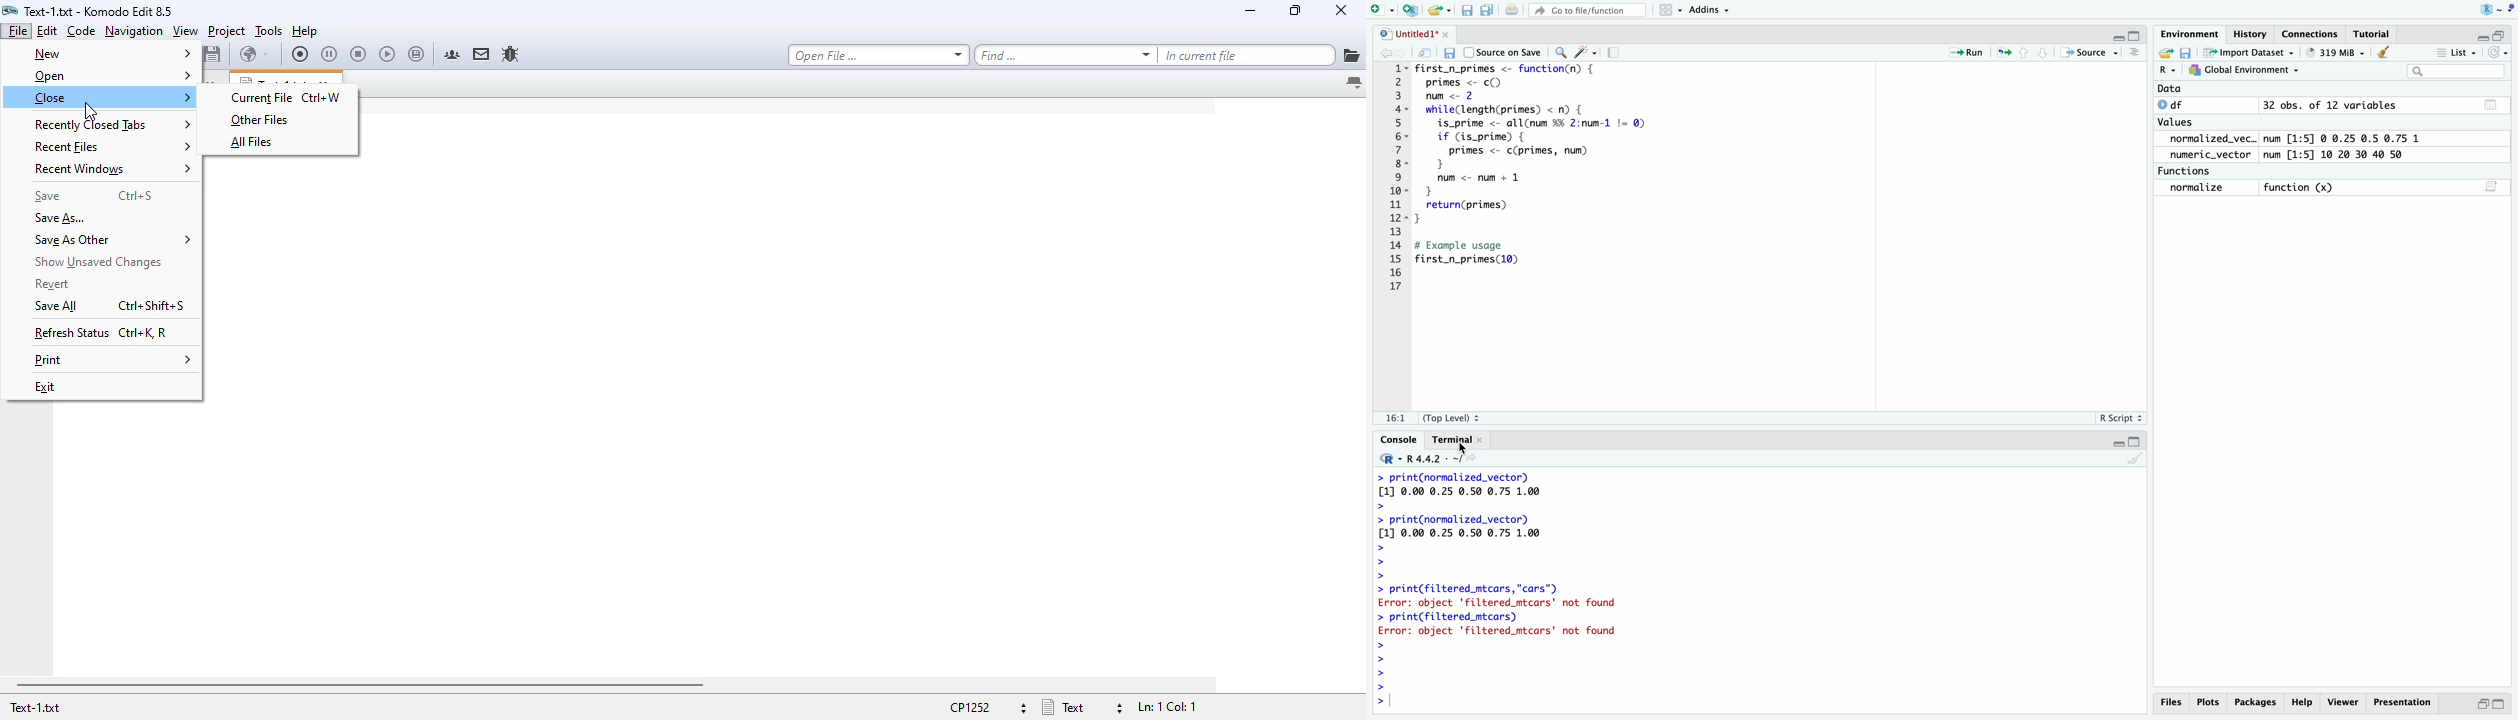  What do you see at coordinates (2500, 52) in the screenshot?
I see `Refresh` at bounding box center [2500, 52].